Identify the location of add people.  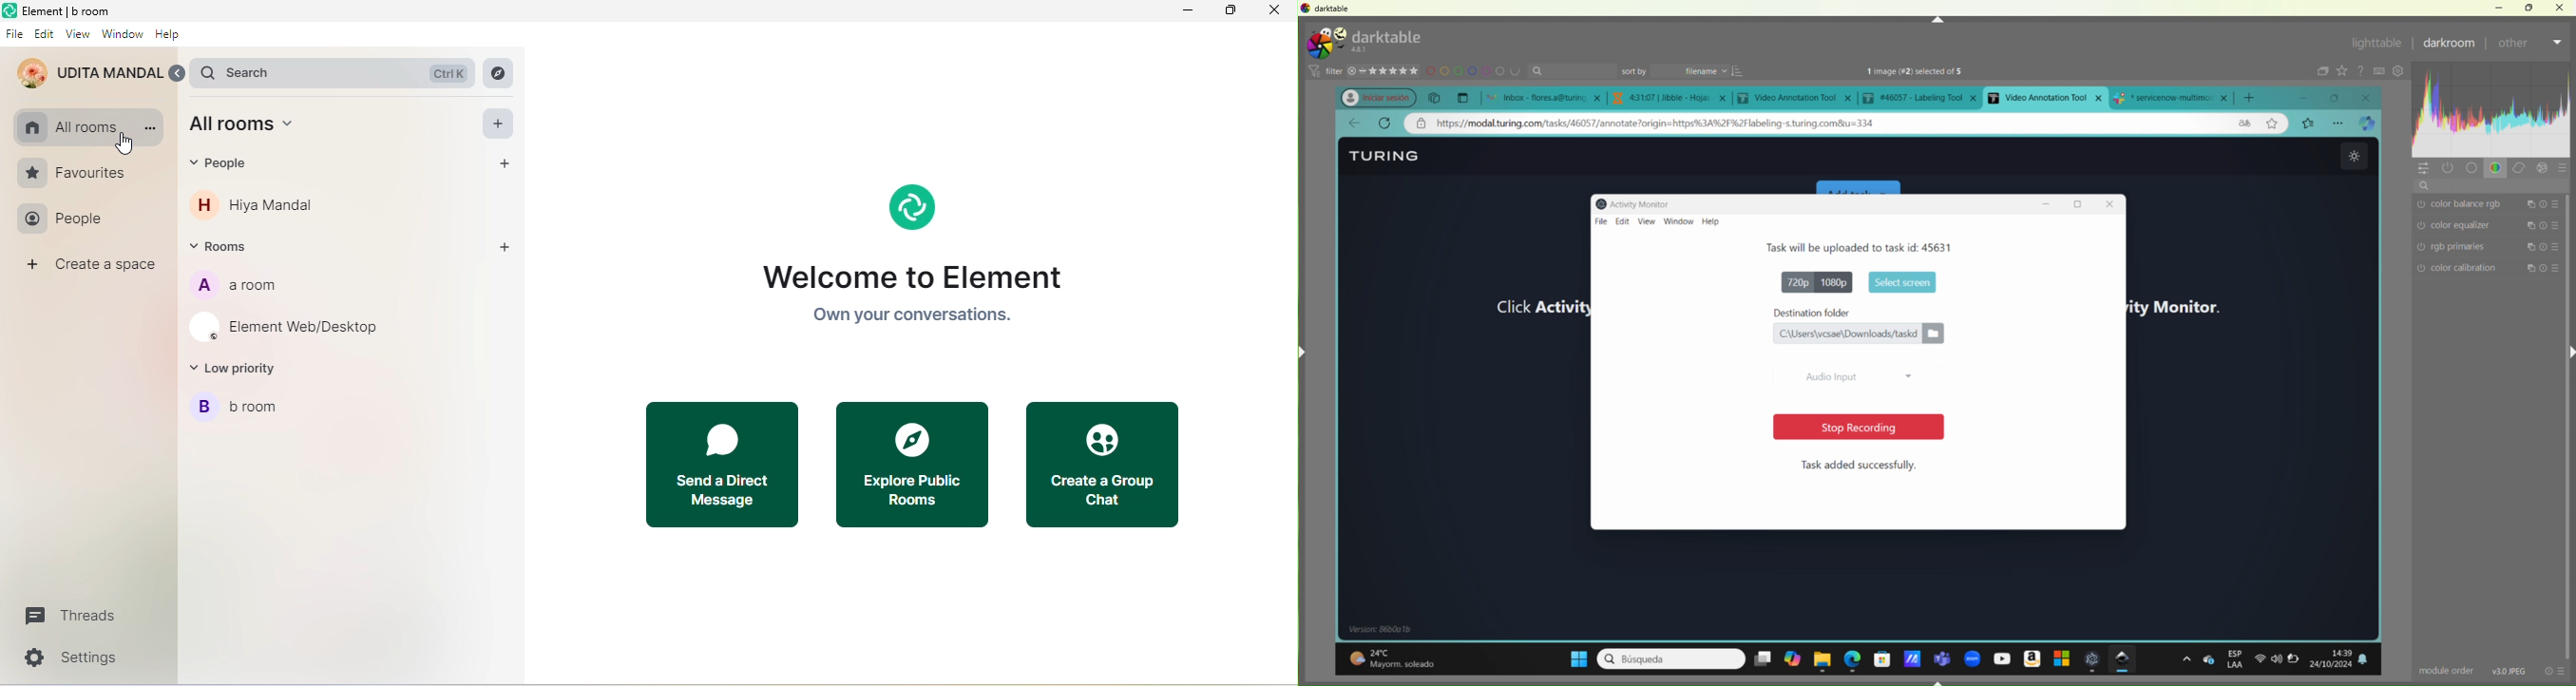
(500, 163).